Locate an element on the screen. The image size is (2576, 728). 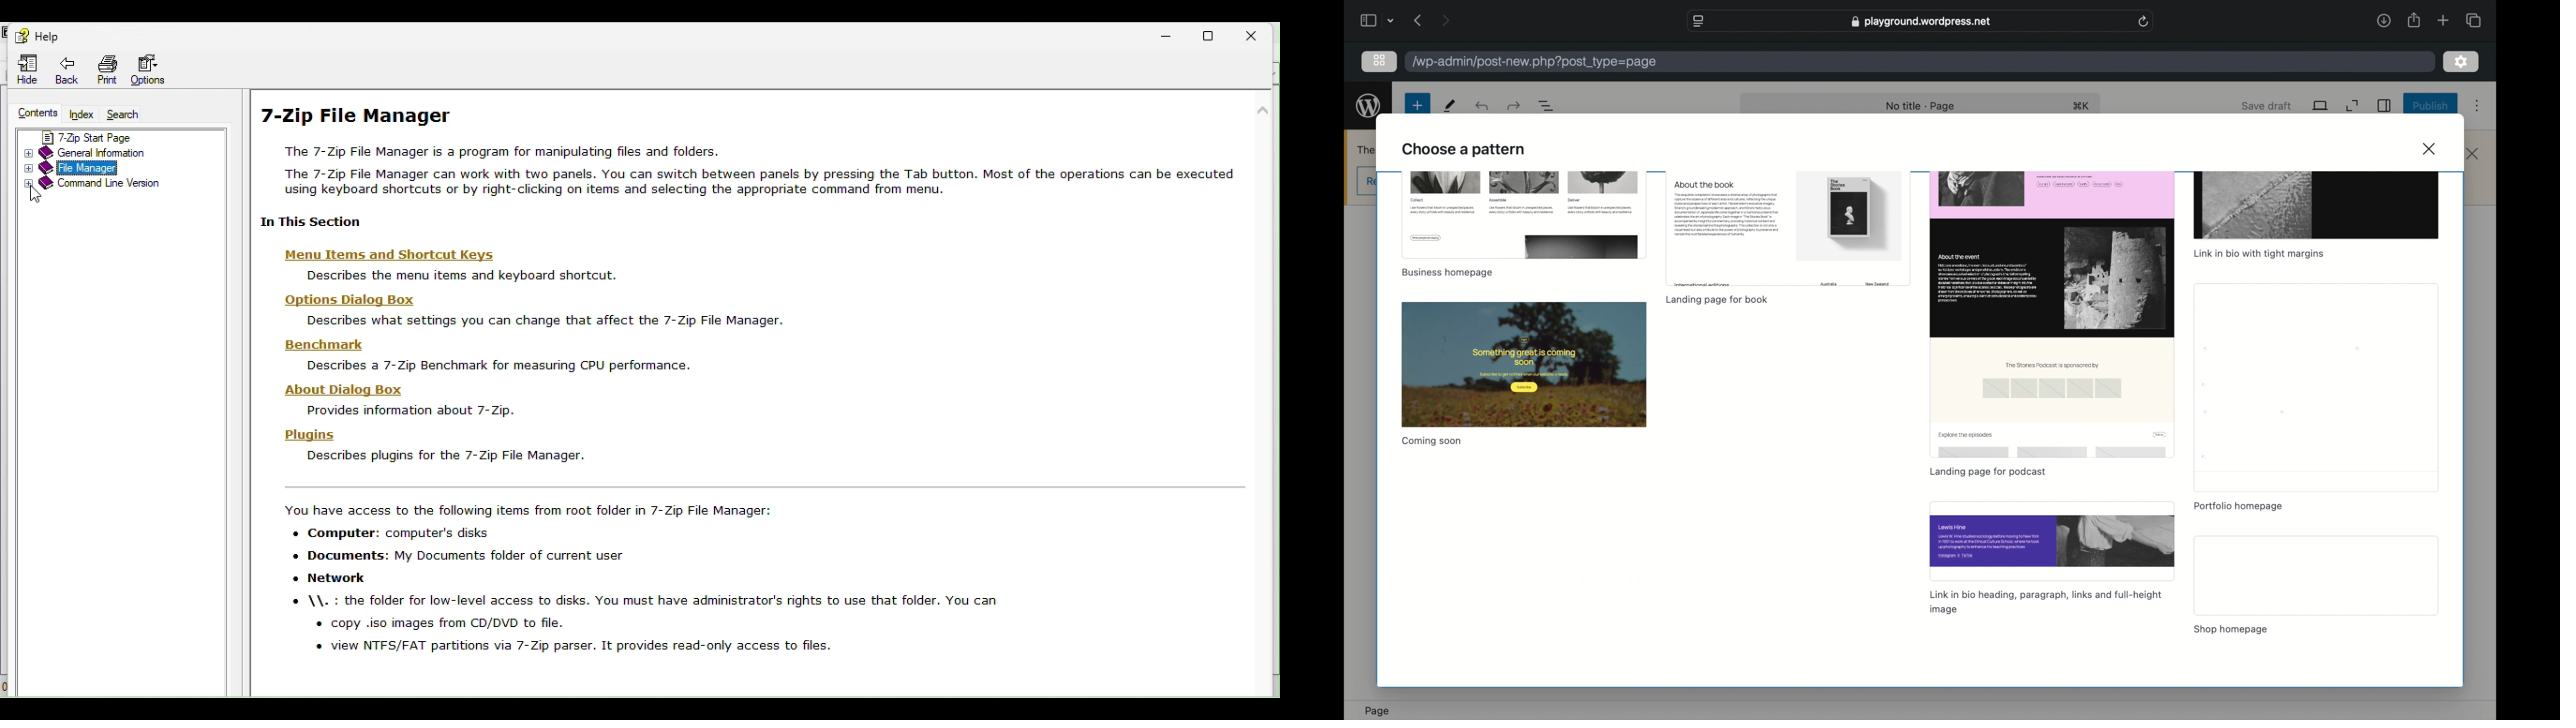
Describes the menu items and keyboard shortcut. is located at coordinates (461, 277).